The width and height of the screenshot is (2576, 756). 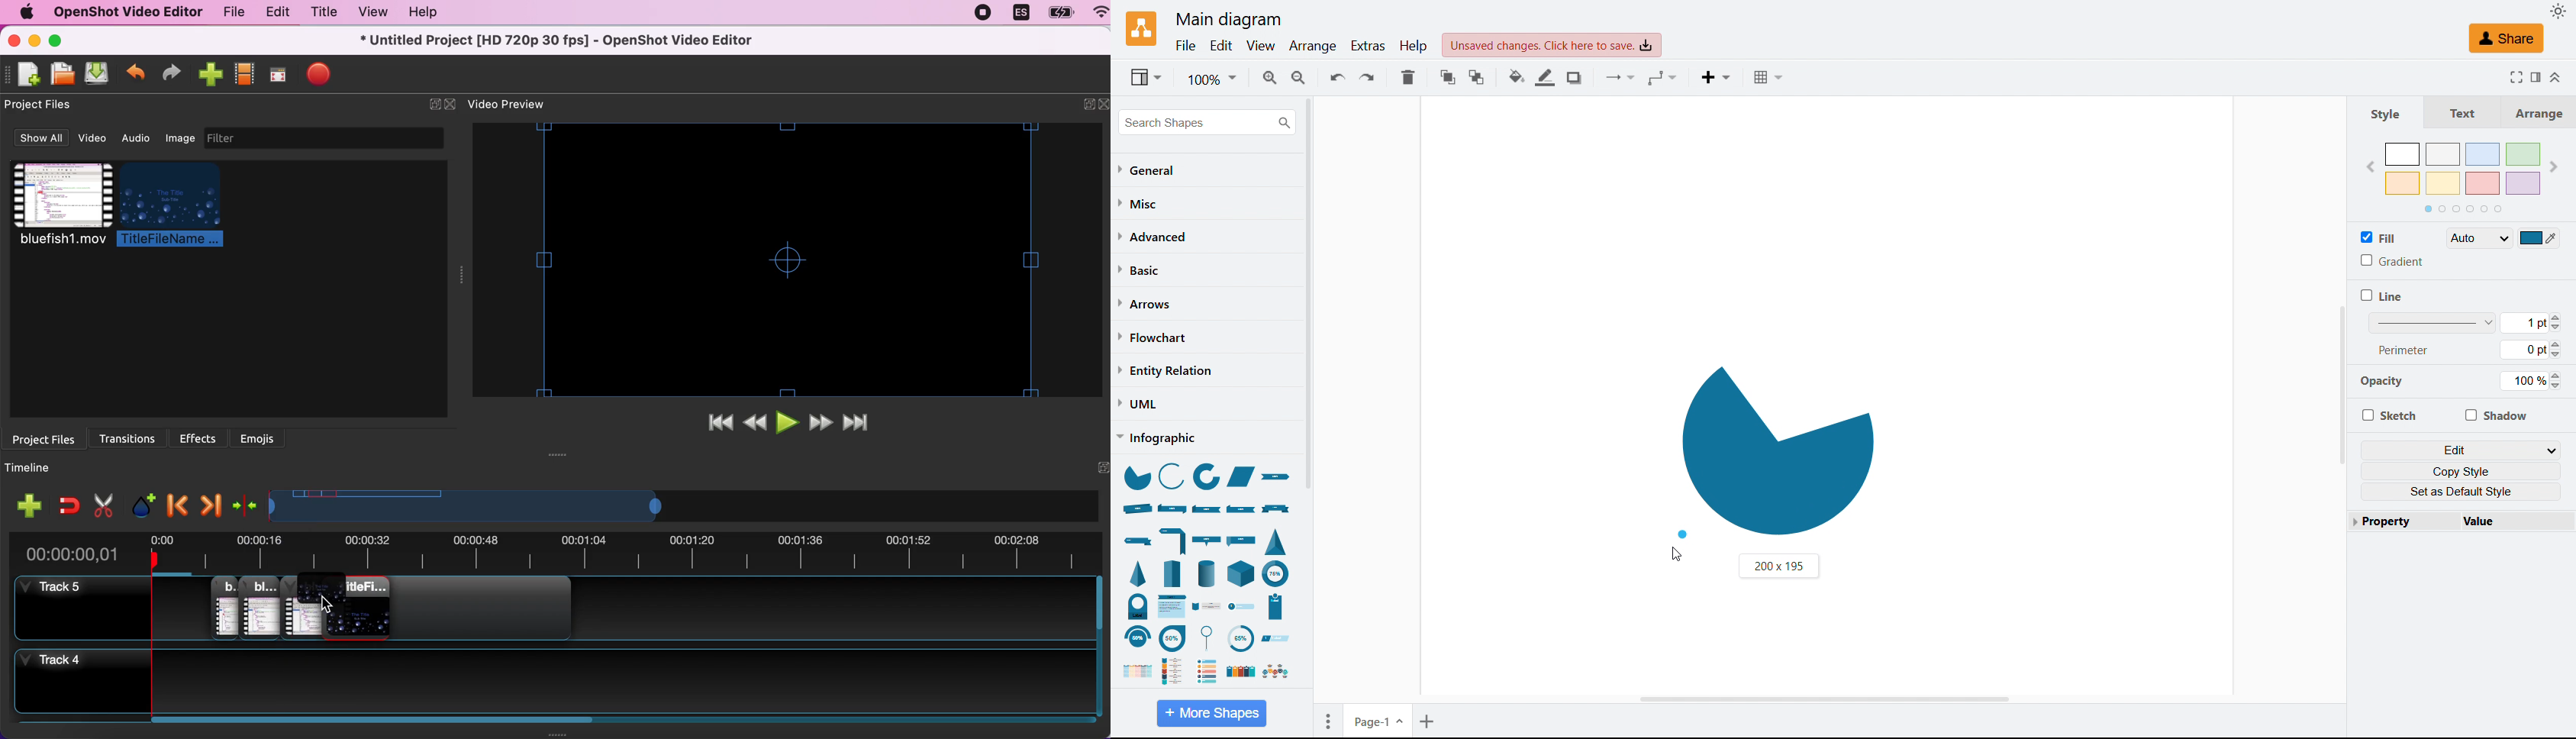 What do you see at coordinates (2388, 415) in the screenshot?
I see `Sketch ` at bounding box center [2388, 415].